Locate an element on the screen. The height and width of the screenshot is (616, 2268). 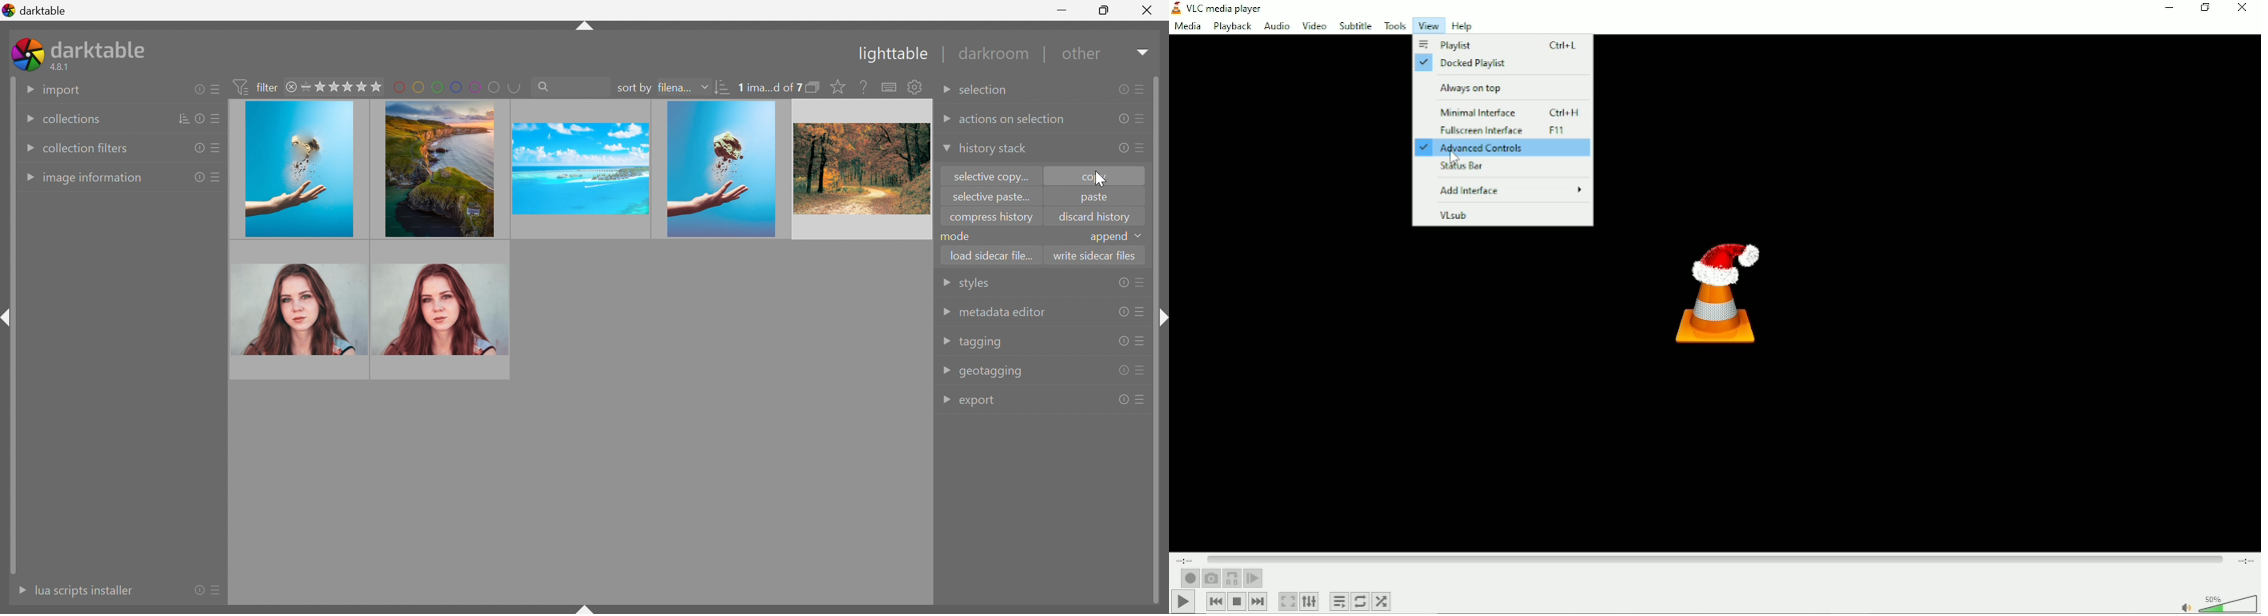
image is located at coordinates (722, 169).